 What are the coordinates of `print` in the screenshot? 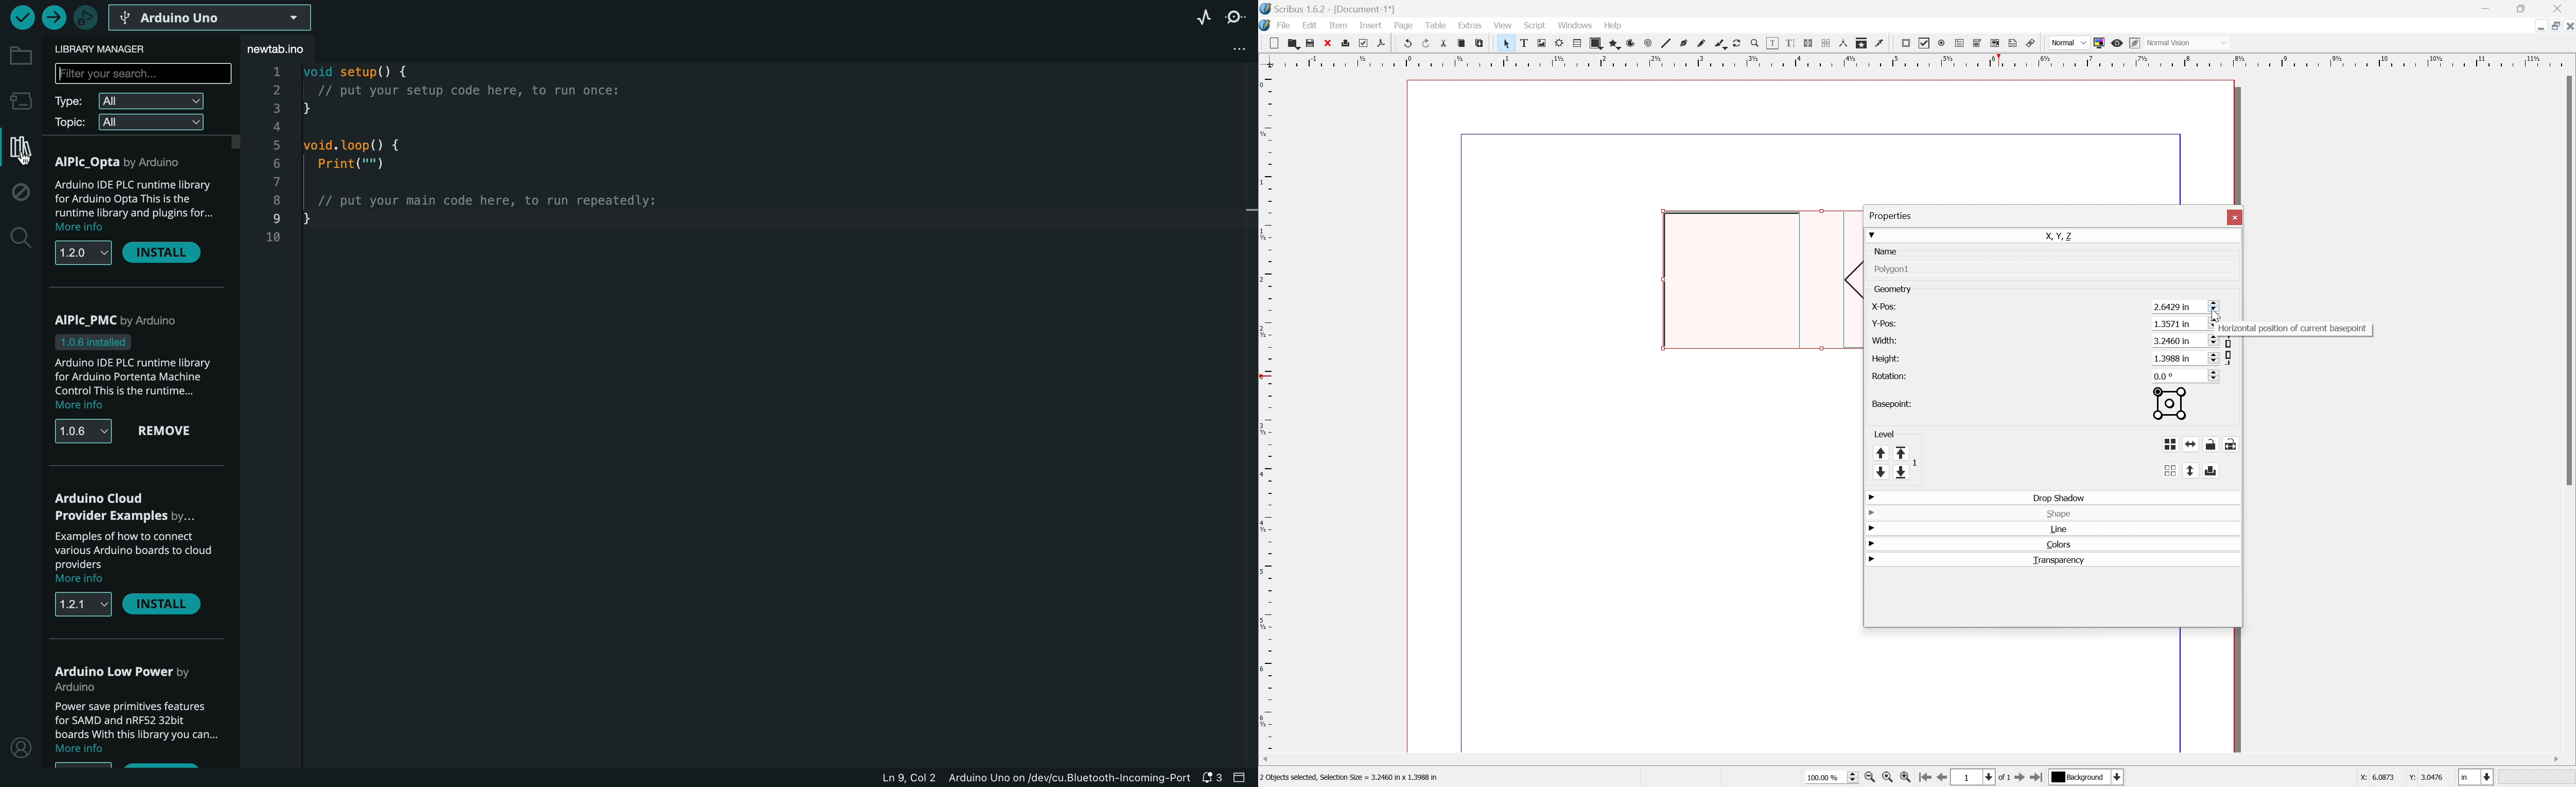 It's located at (1345, 43).